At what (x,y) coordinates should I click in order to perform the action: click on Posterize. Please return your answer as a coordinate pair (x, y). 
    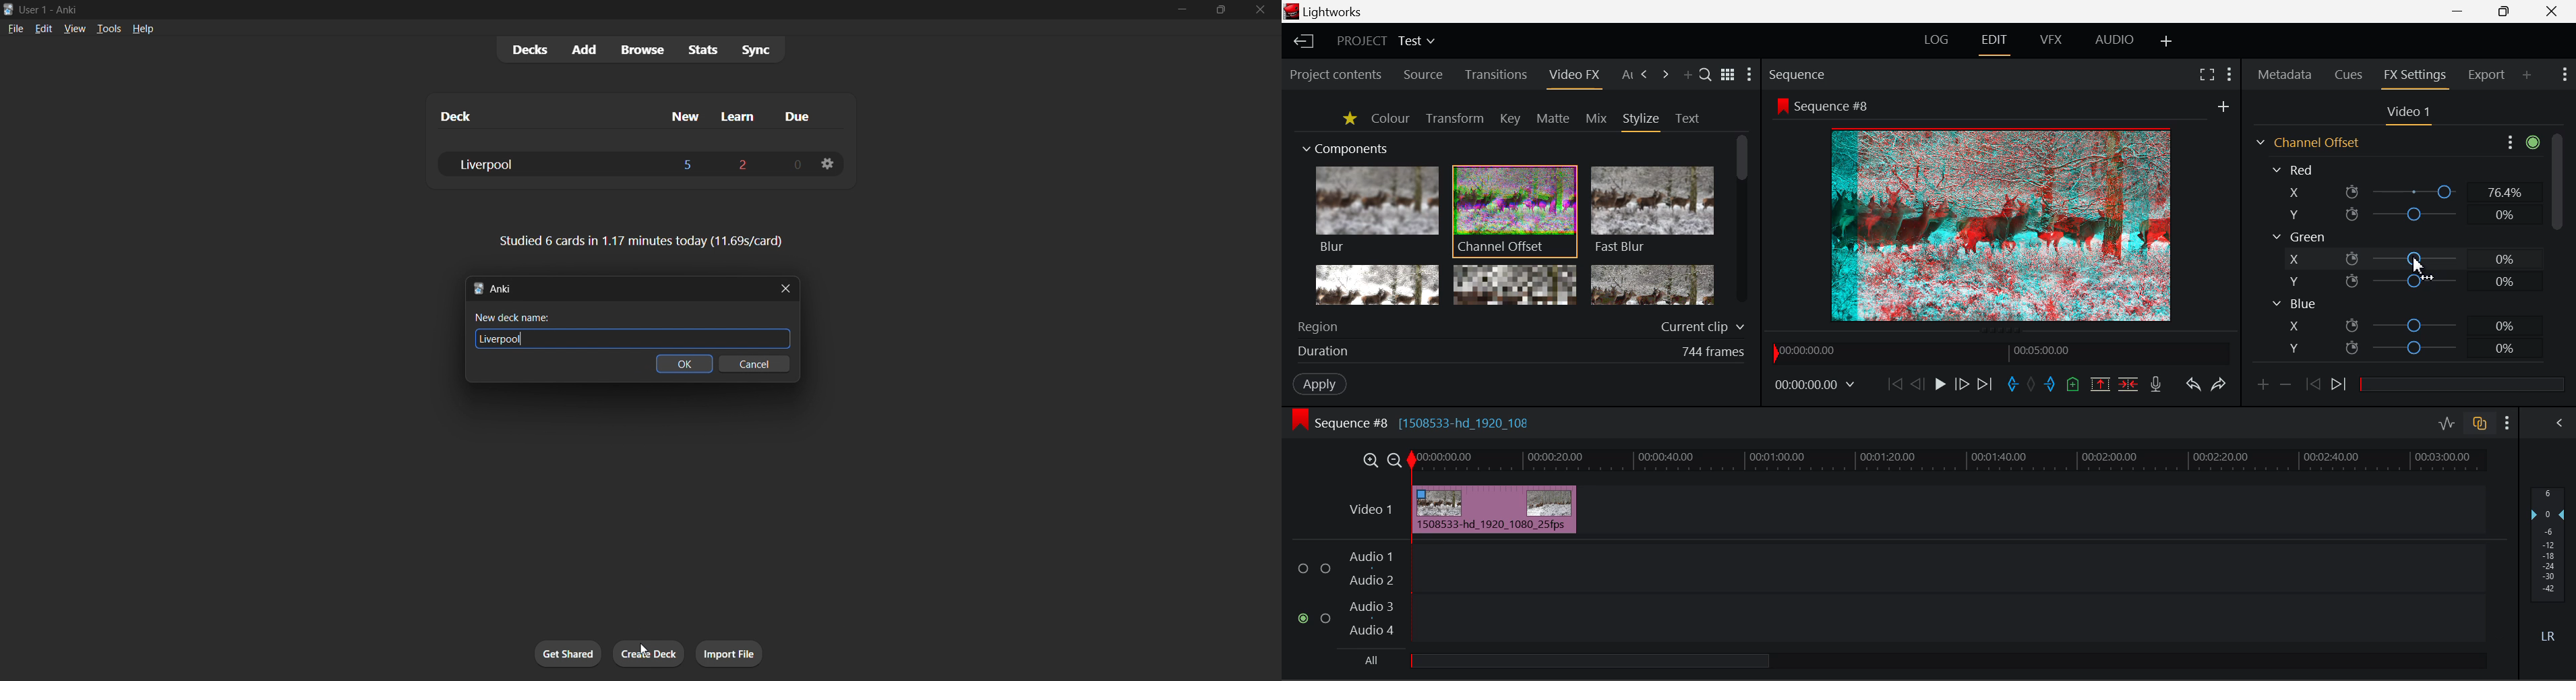
    Looking at the image, I should click on (1652, 283).